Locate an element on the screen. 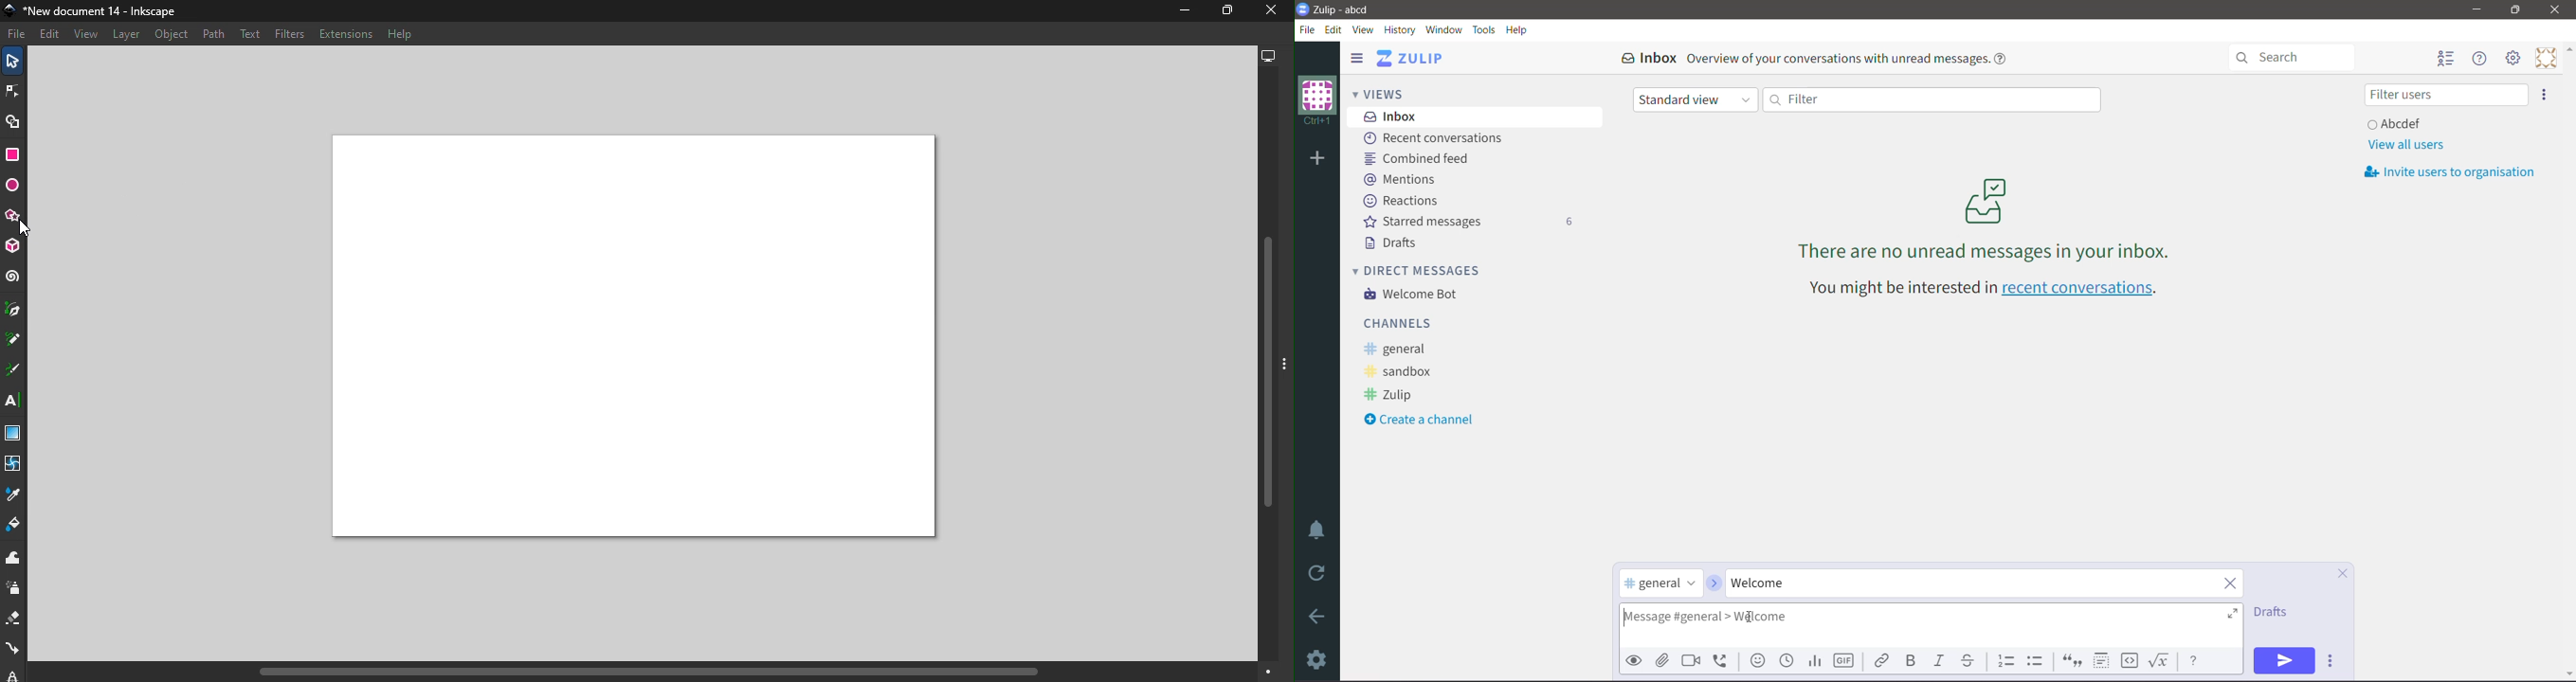  lpe is located at coordinates (9, 673).